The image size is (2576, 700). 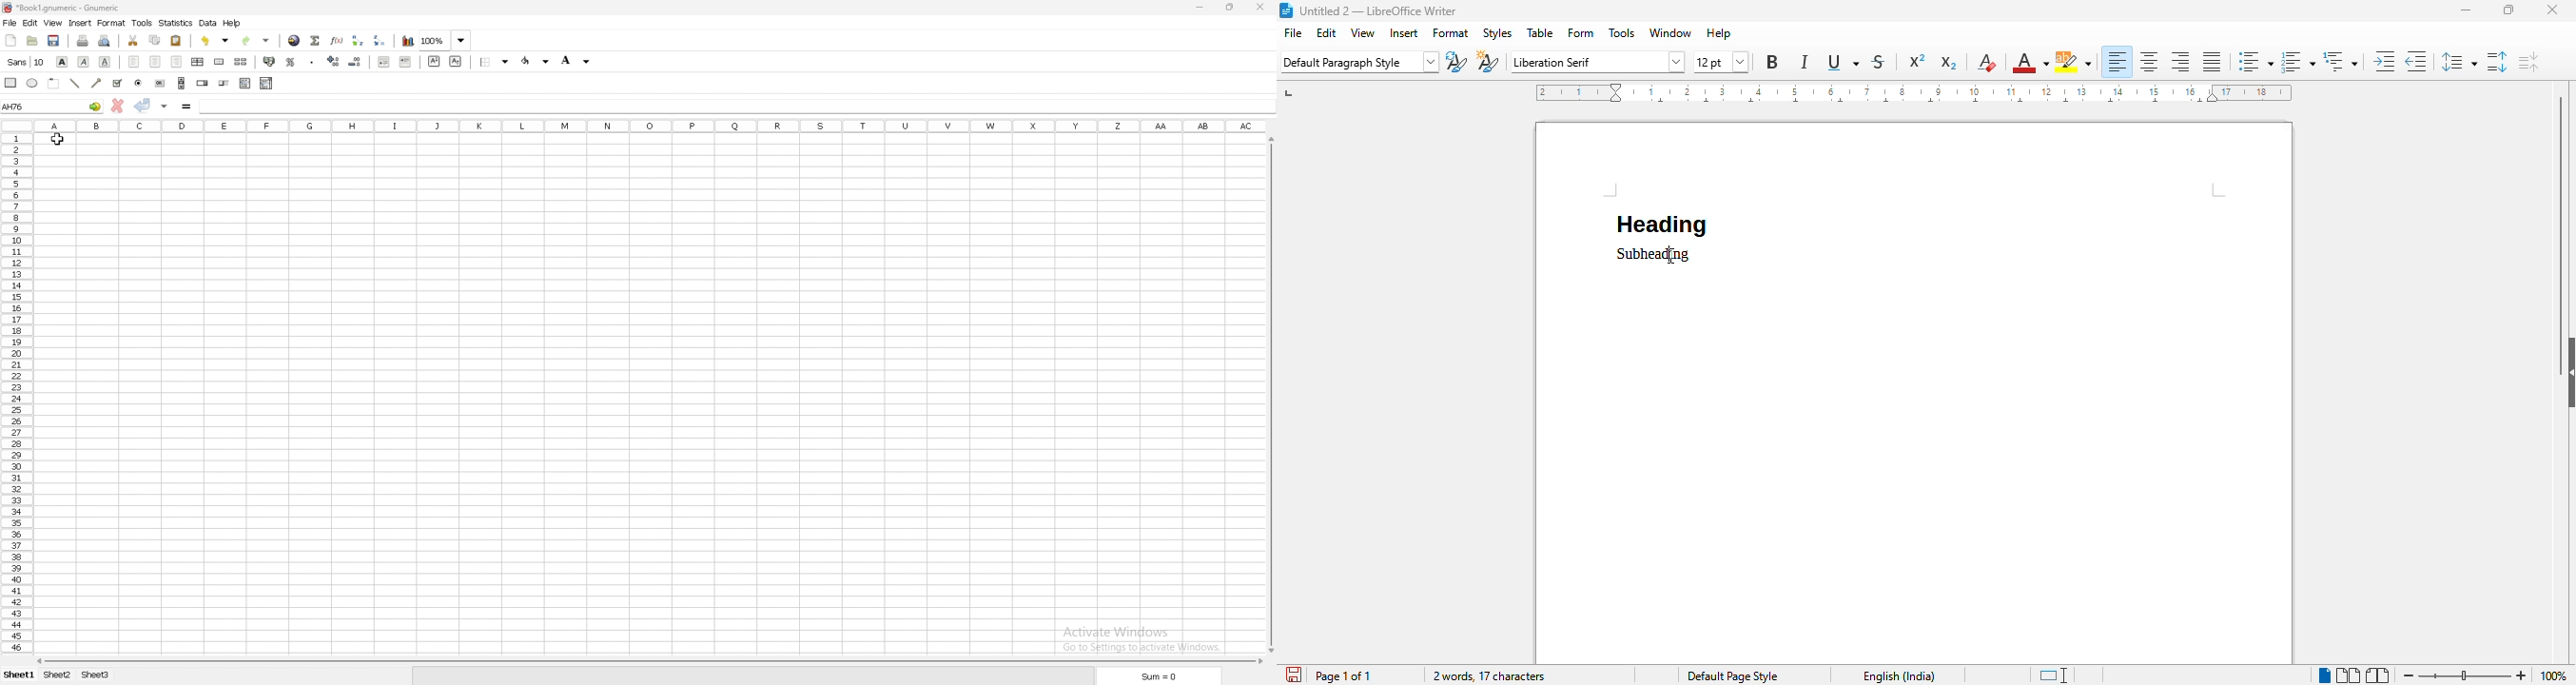 I want to click on subheading, so click(x=1654, y=255).